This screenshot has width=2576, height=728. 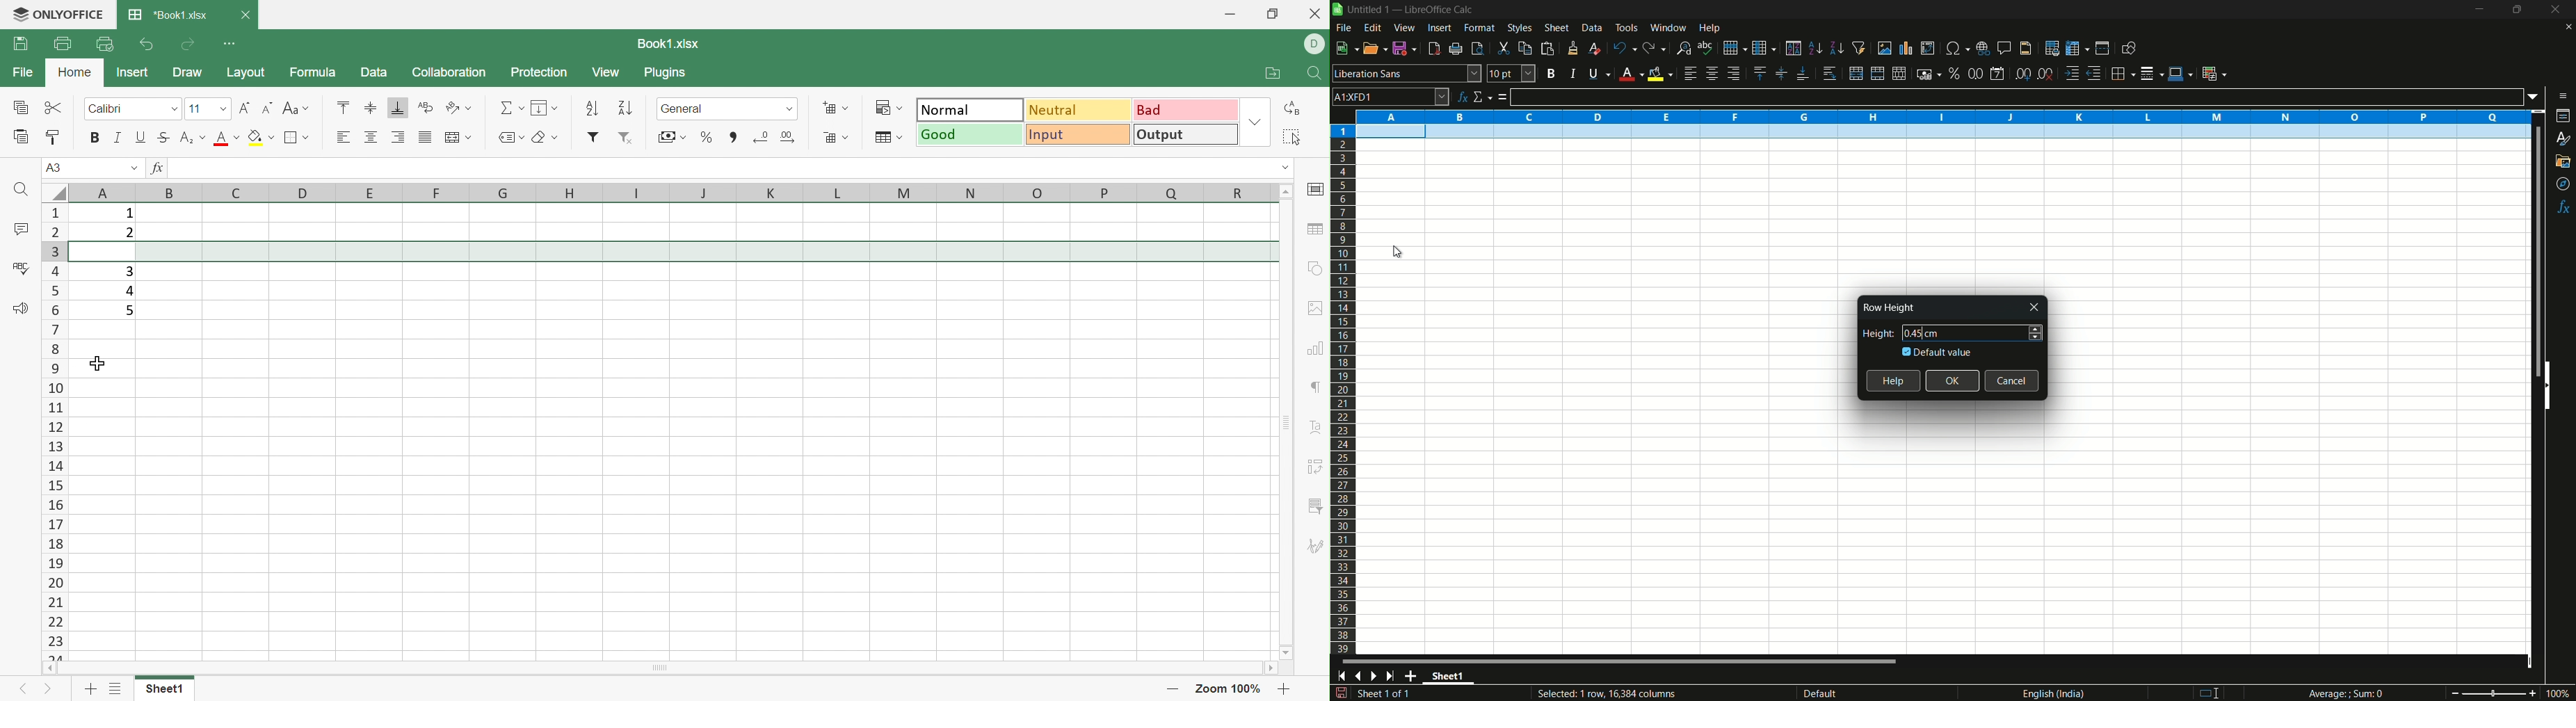 What do you see at coordinates (1629, 75) in the screenshot?
I see `font color` at bounding box center [1629, 75].